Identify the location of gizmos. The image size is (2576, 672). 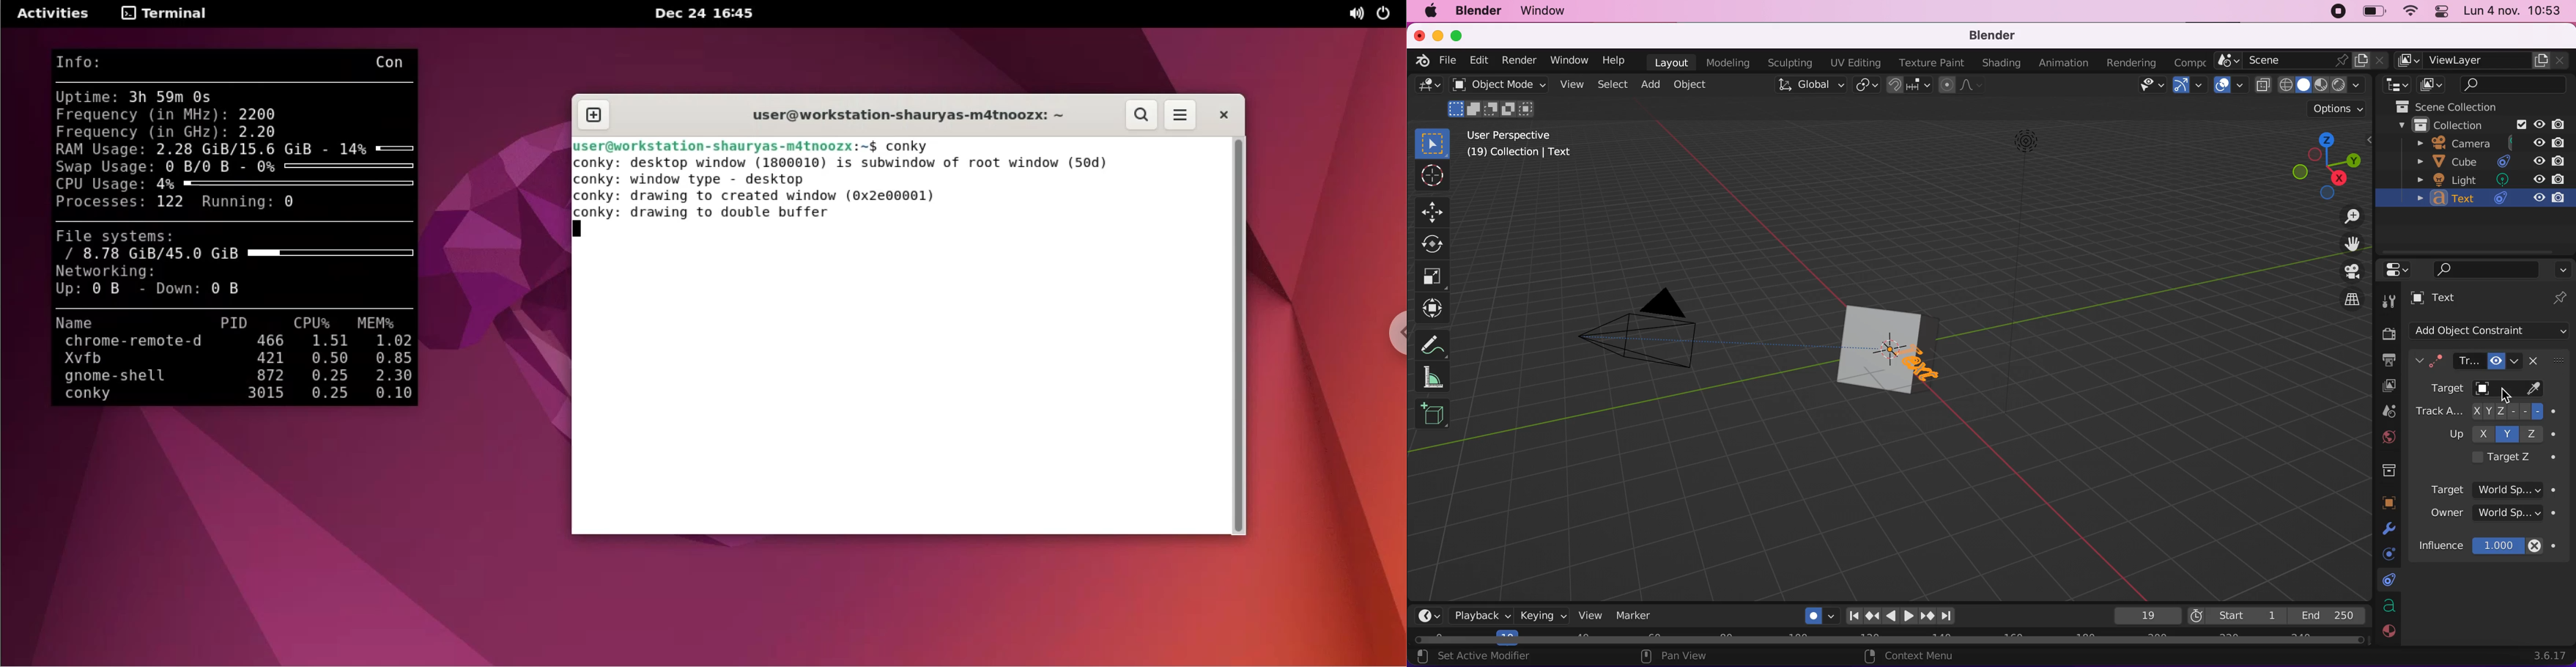
(2187, 86).